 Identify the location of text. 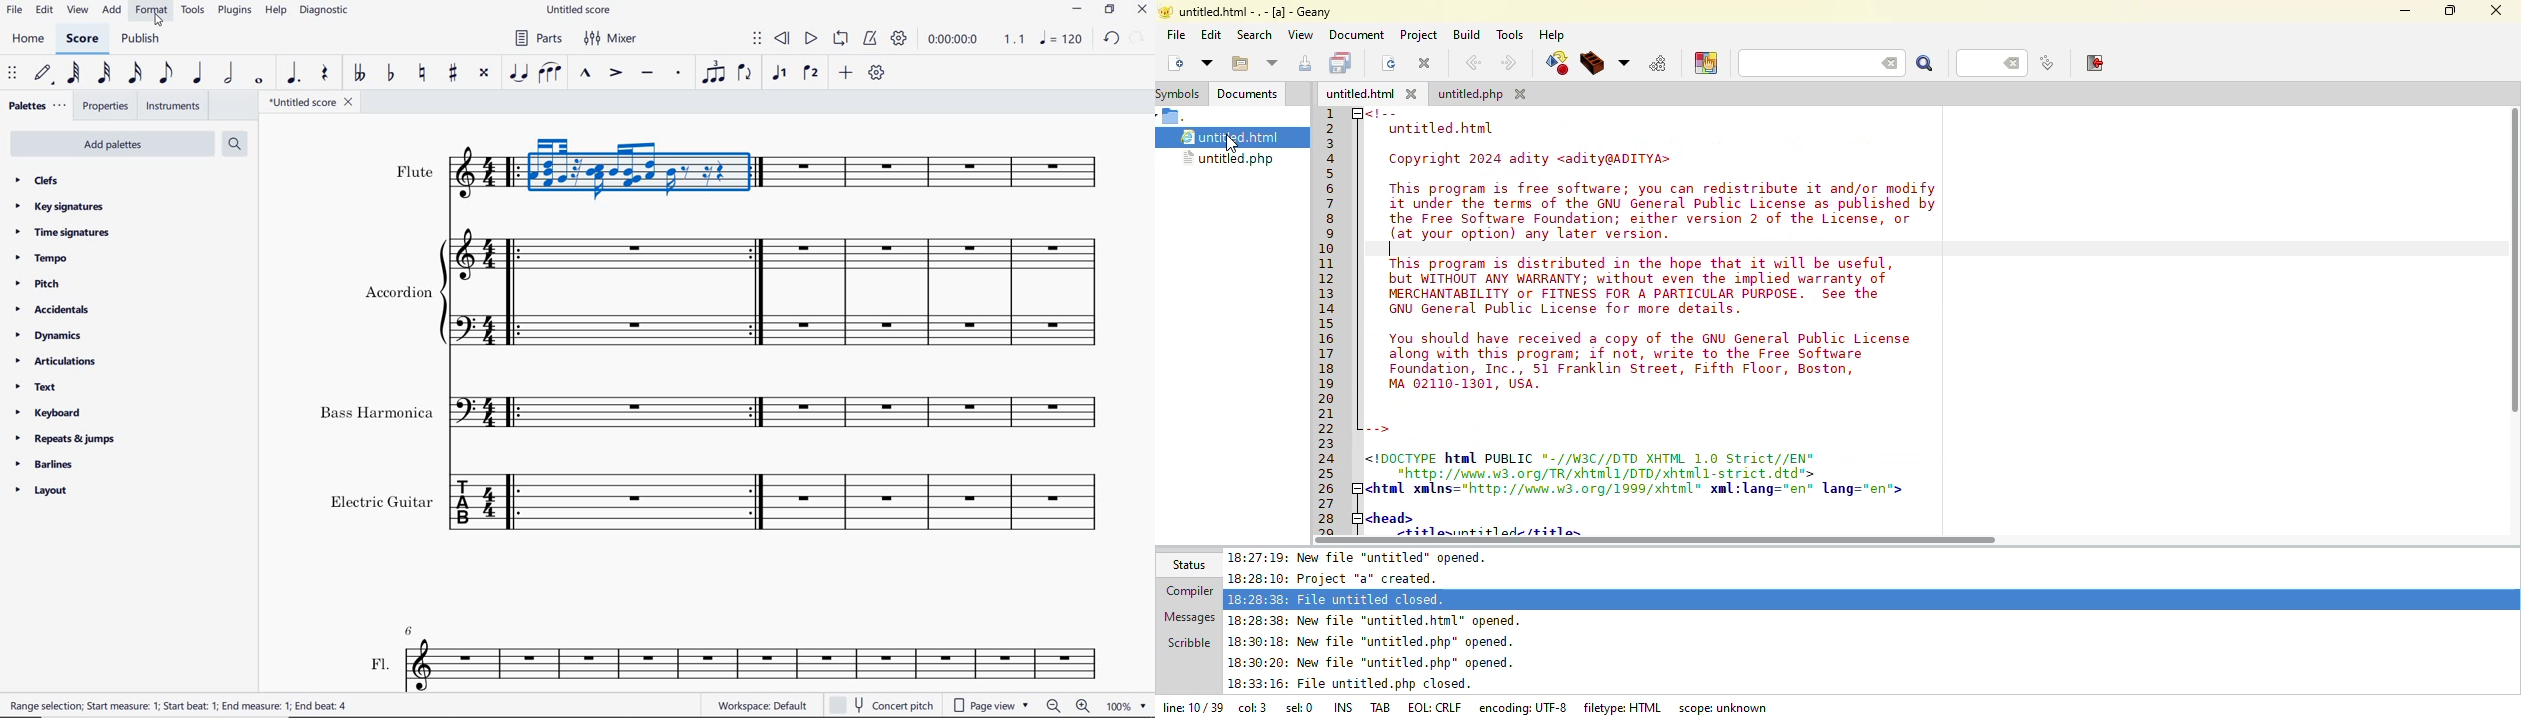
(36, 387).